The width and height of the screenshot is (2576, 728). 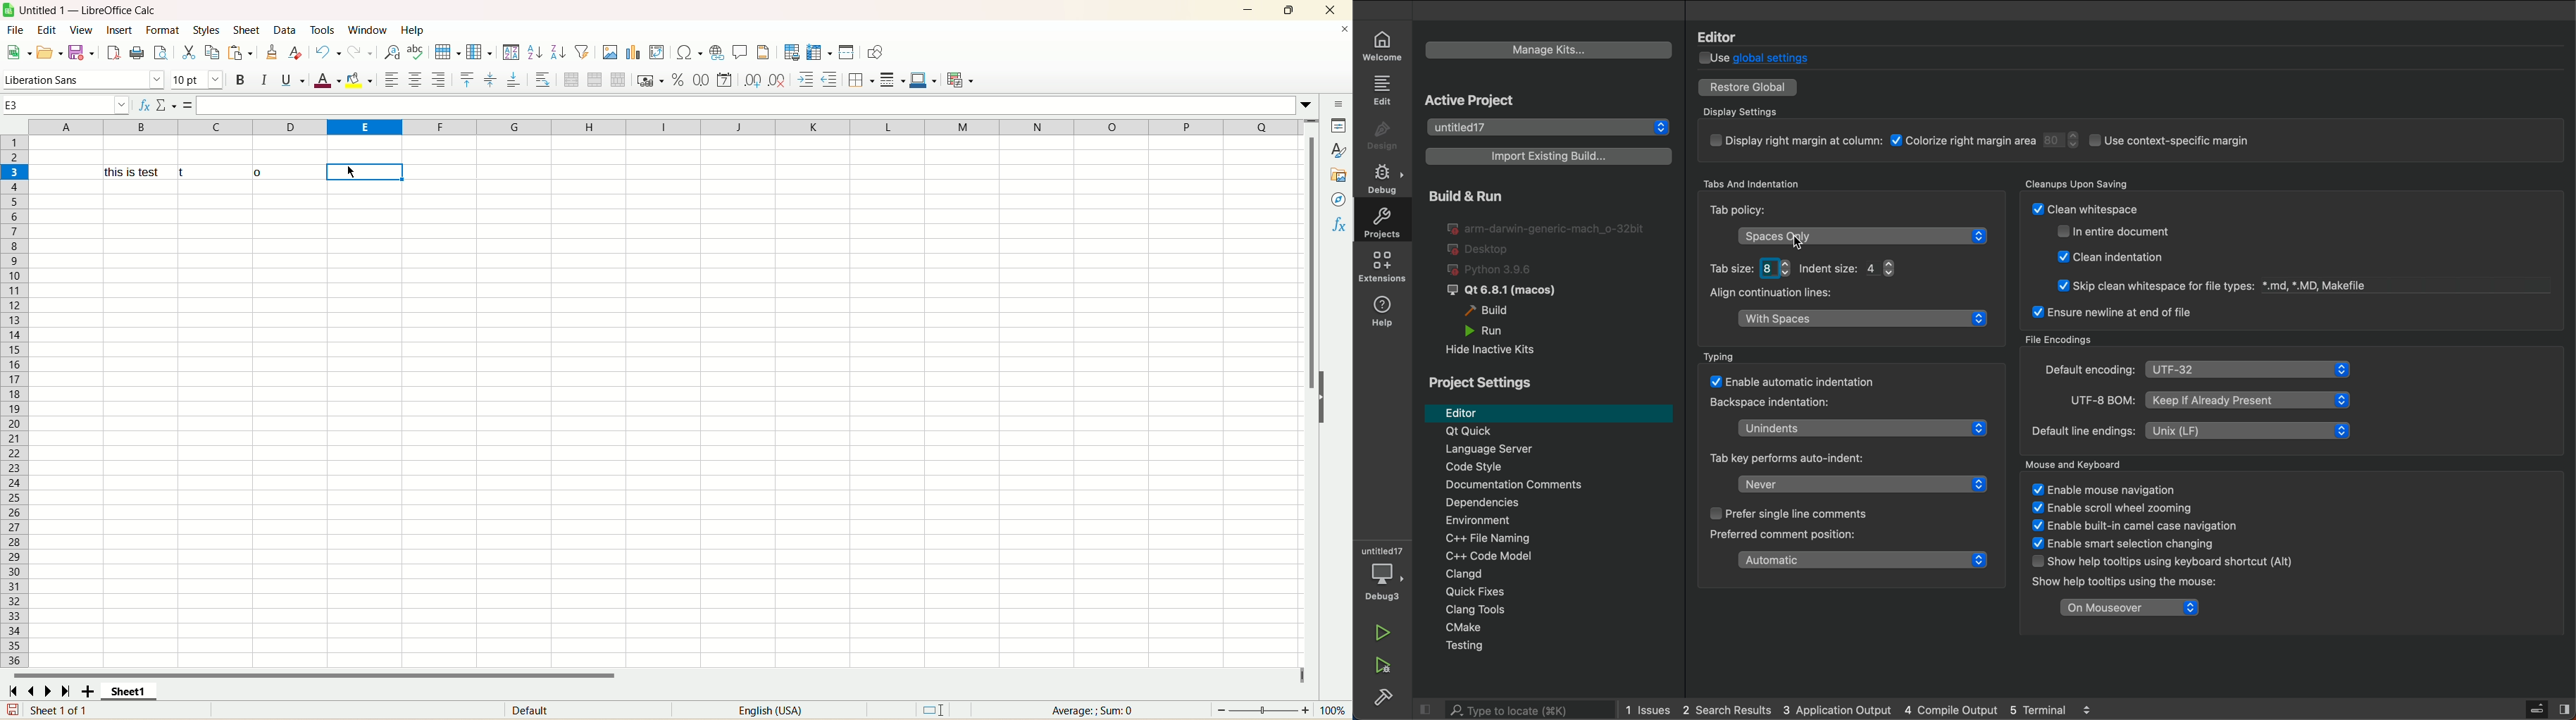 I want to click on debuger, so click(x=1383, y=576).